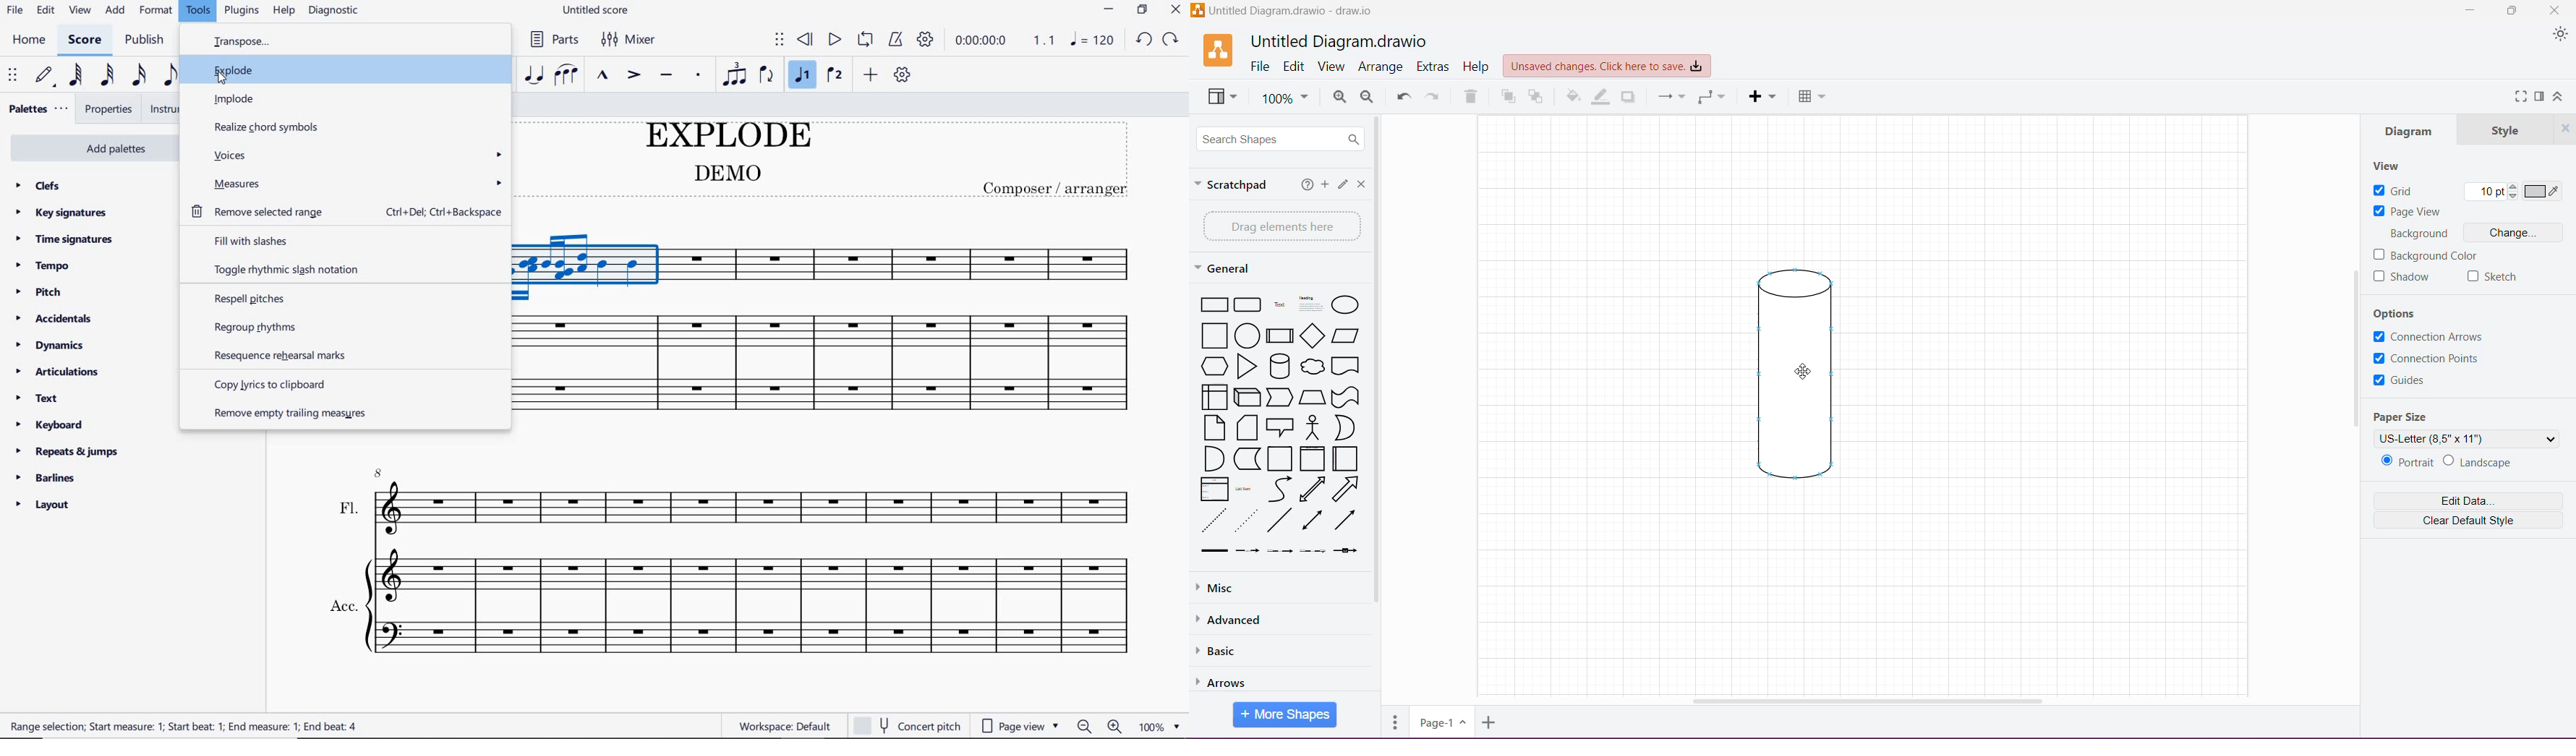 The image size is (2576, 756). I want to click on Insert Page, so click(1488, 725).